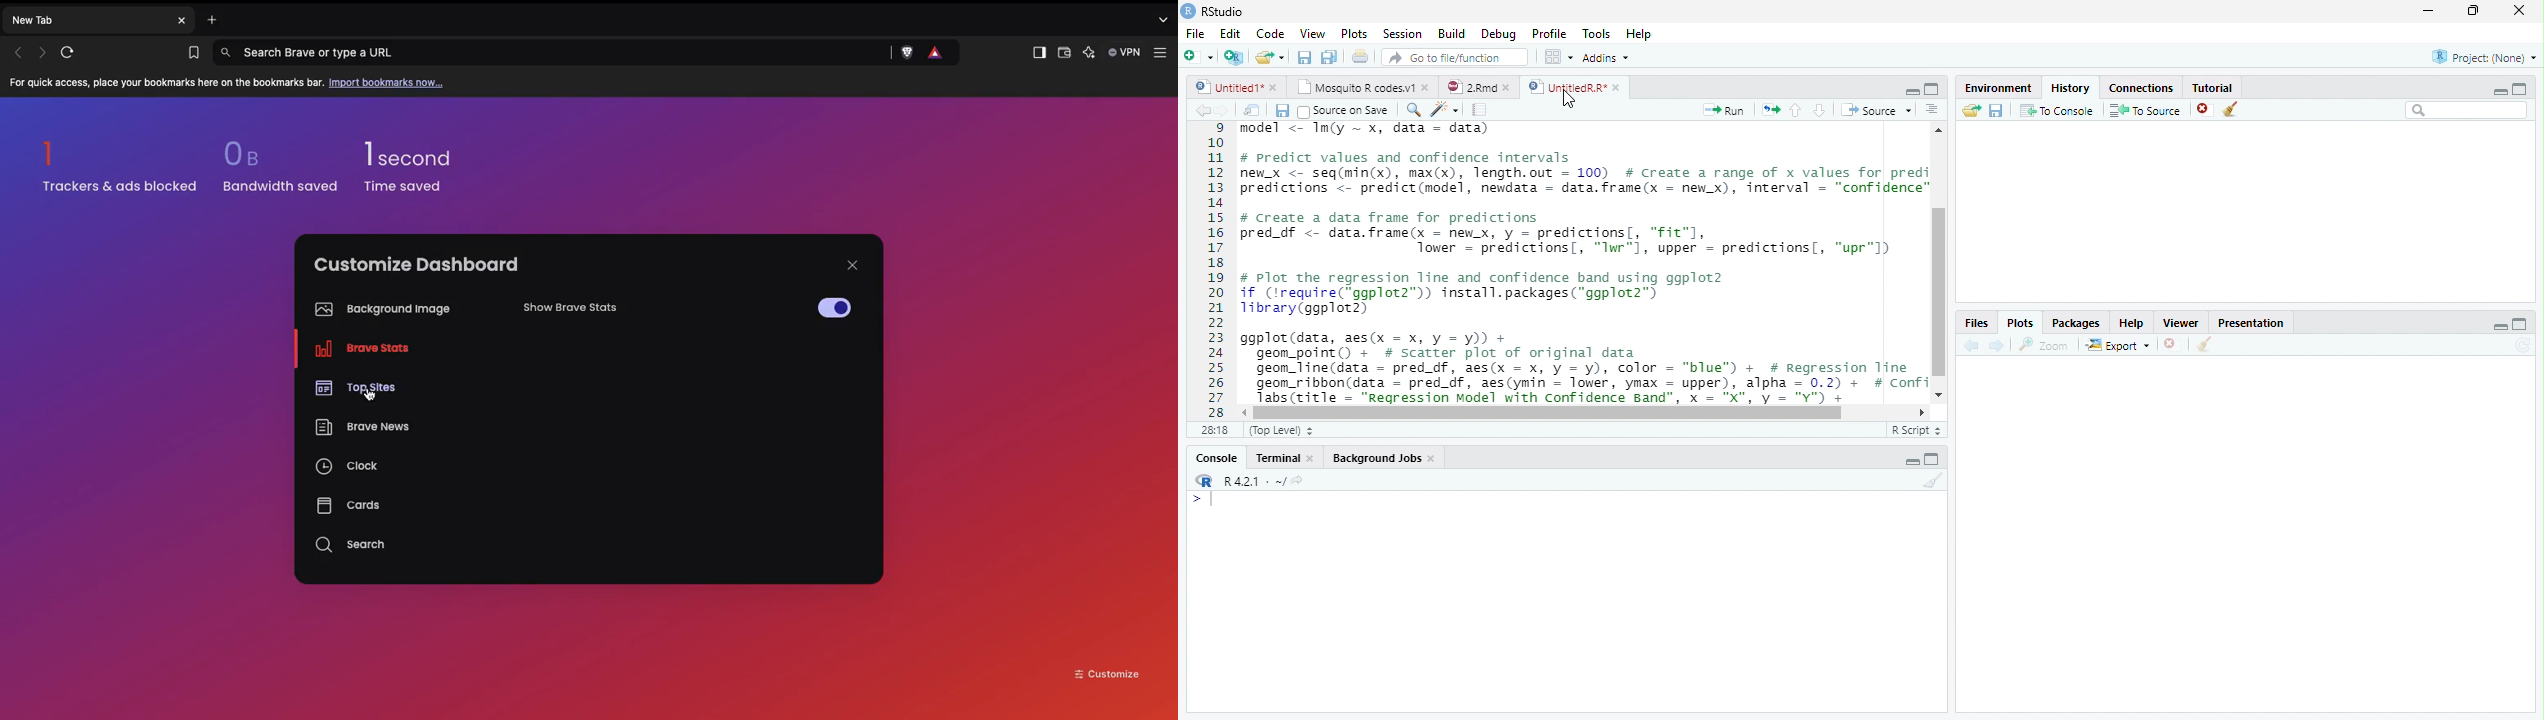 The image size is (2548, 728). Describe the element at coordinates (1916, 430) in the screenshot. I see `R script` at that location.